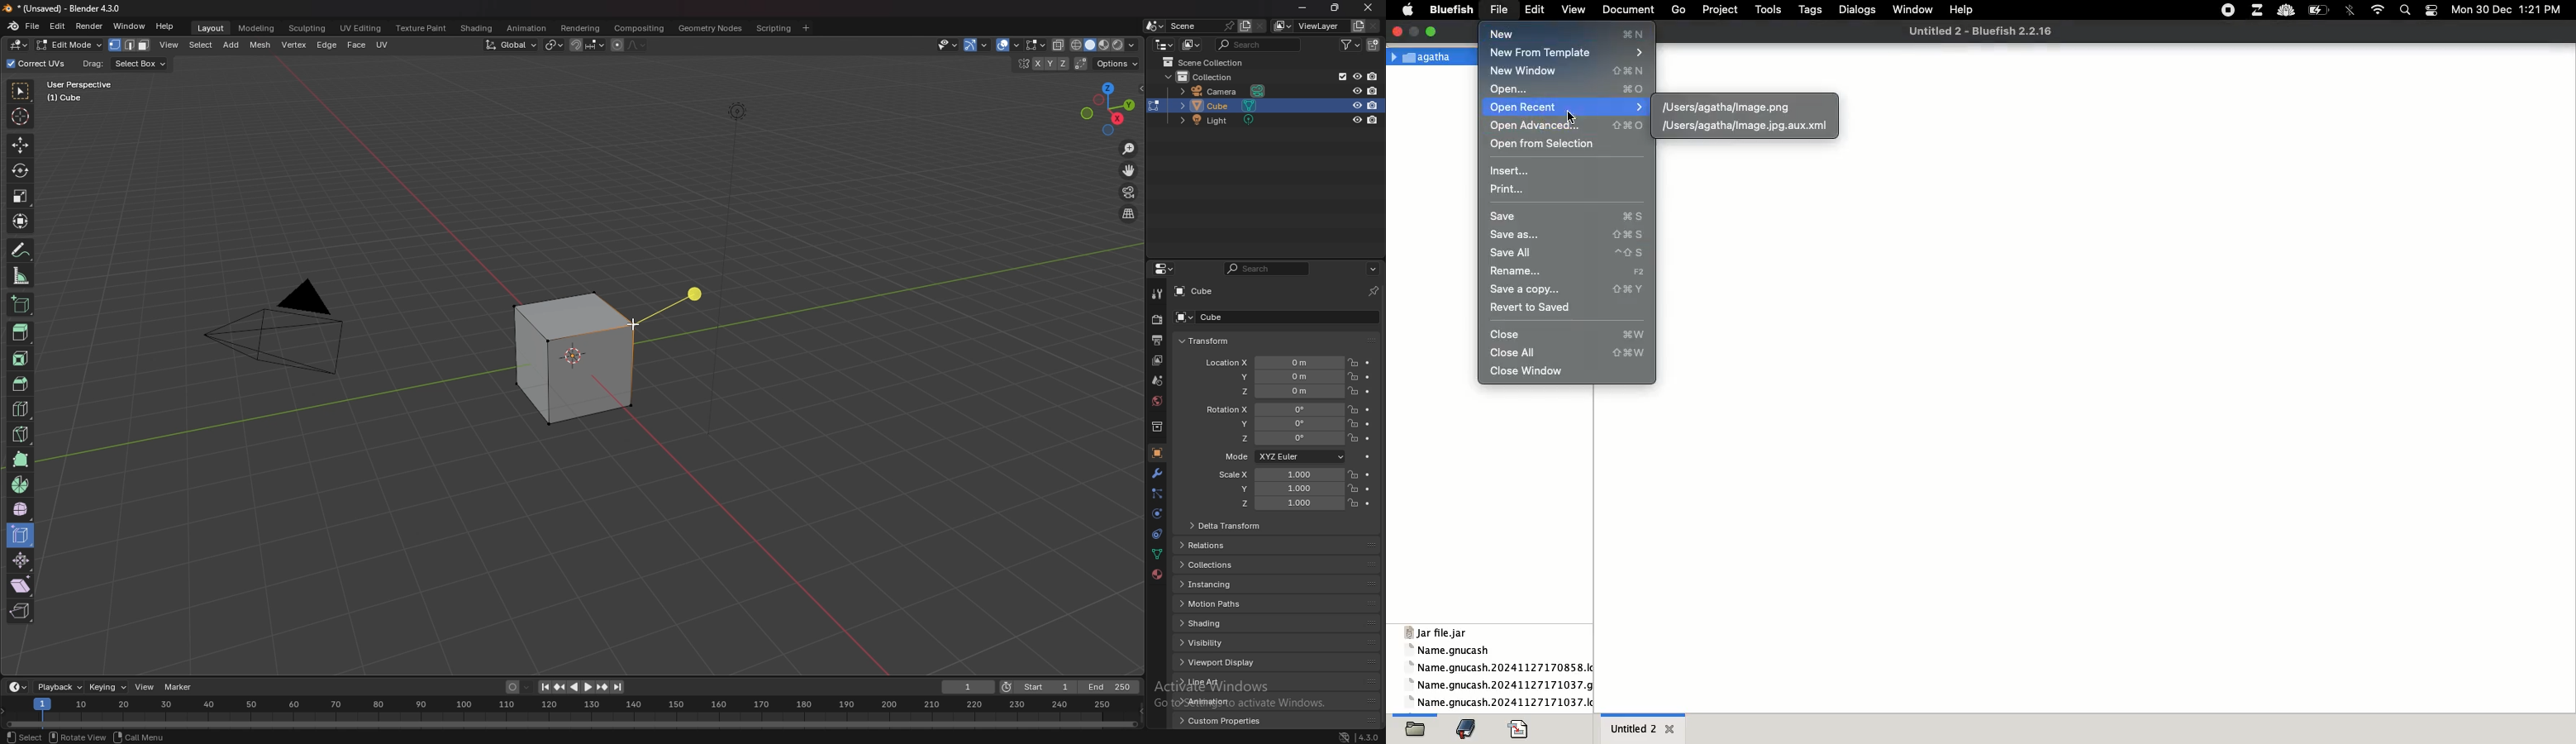 This screenshot has height=756, width=2576. What do you see at coordinates (22, 332) in the screenshot?
I see `extrude region` at bounding box center [22, 332].